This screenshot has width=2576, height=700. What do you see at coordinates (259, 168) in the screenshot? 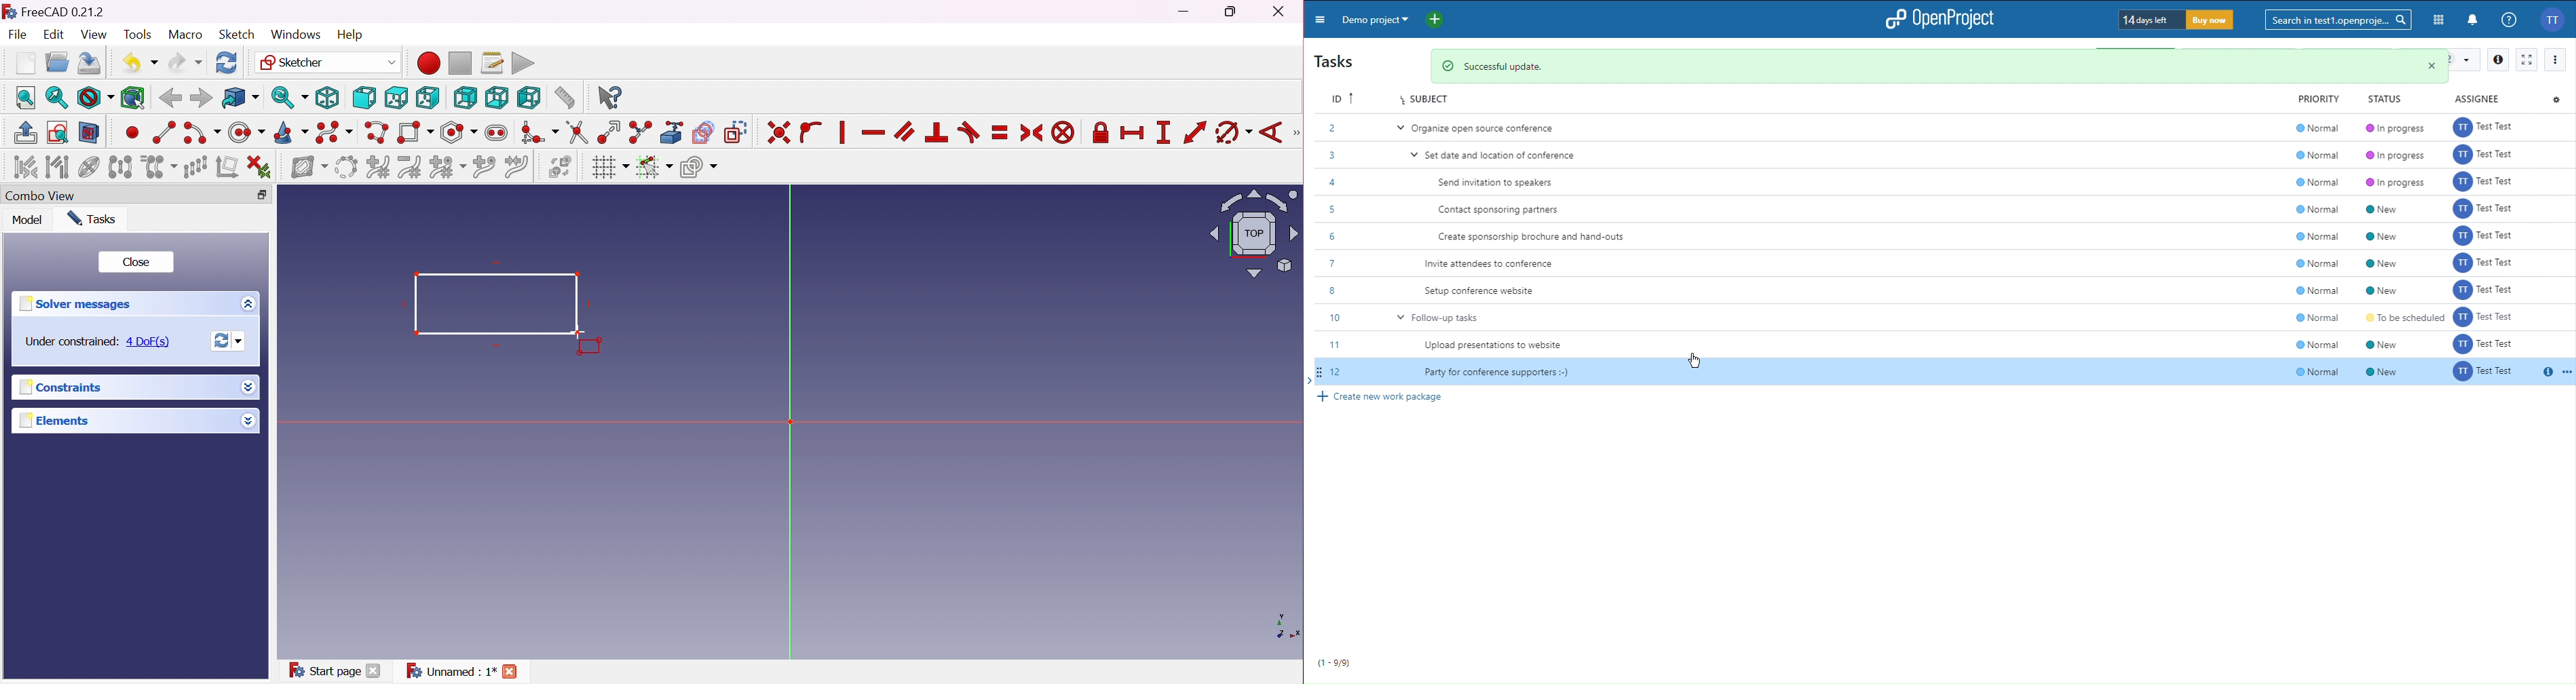
I see `Delete all constraints` at bounding box center [259, 168].